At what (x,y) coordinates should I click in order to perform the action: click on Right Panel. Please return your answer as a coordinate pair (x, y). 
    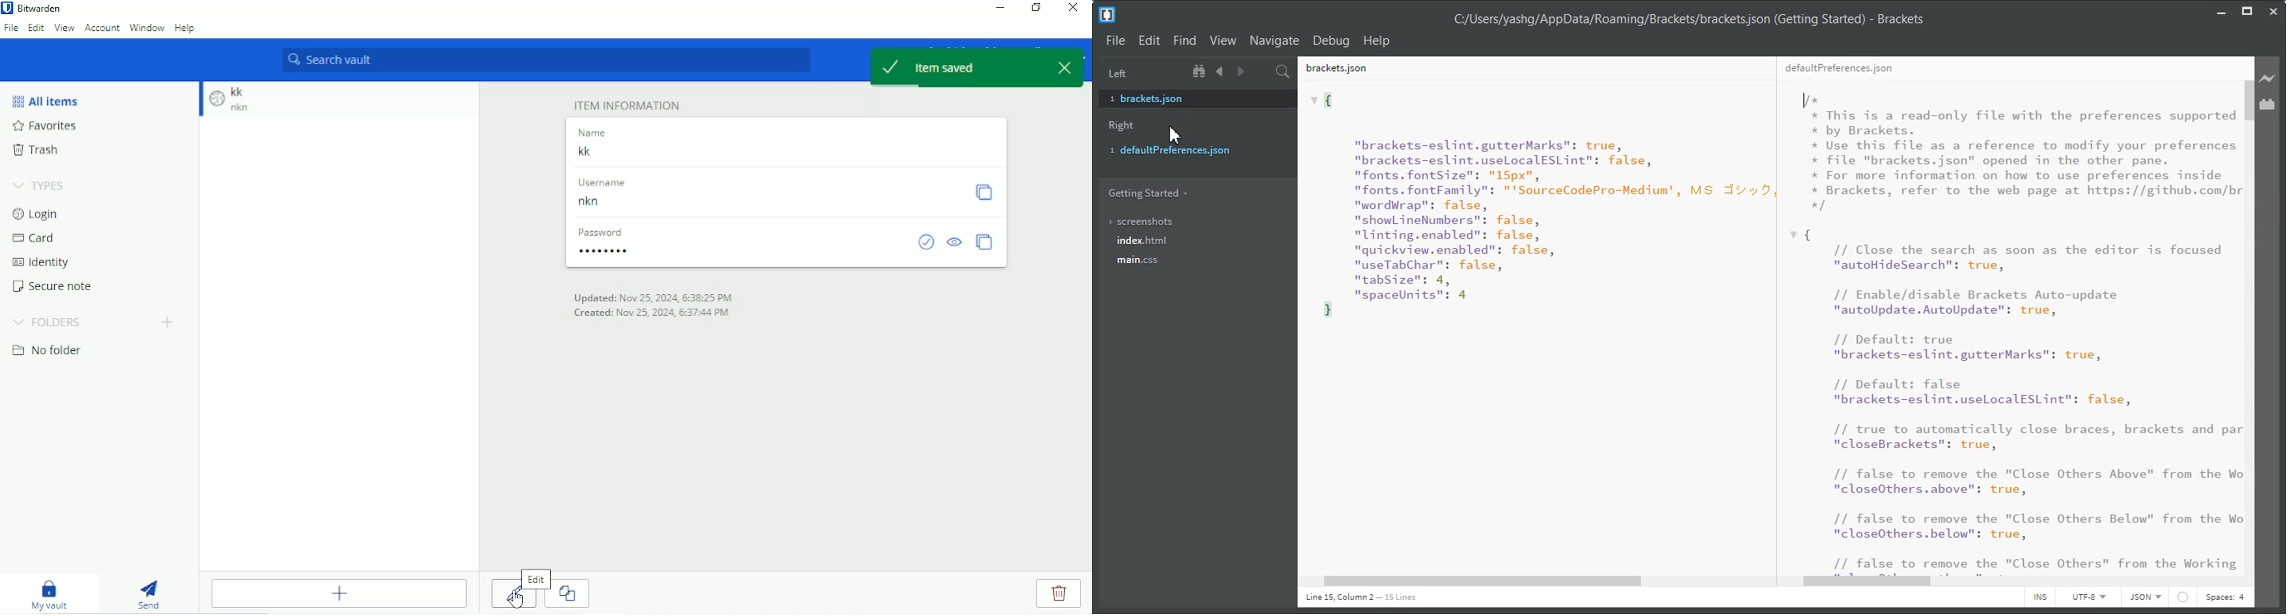
    Looking at the image, I should click on (1123, 127).